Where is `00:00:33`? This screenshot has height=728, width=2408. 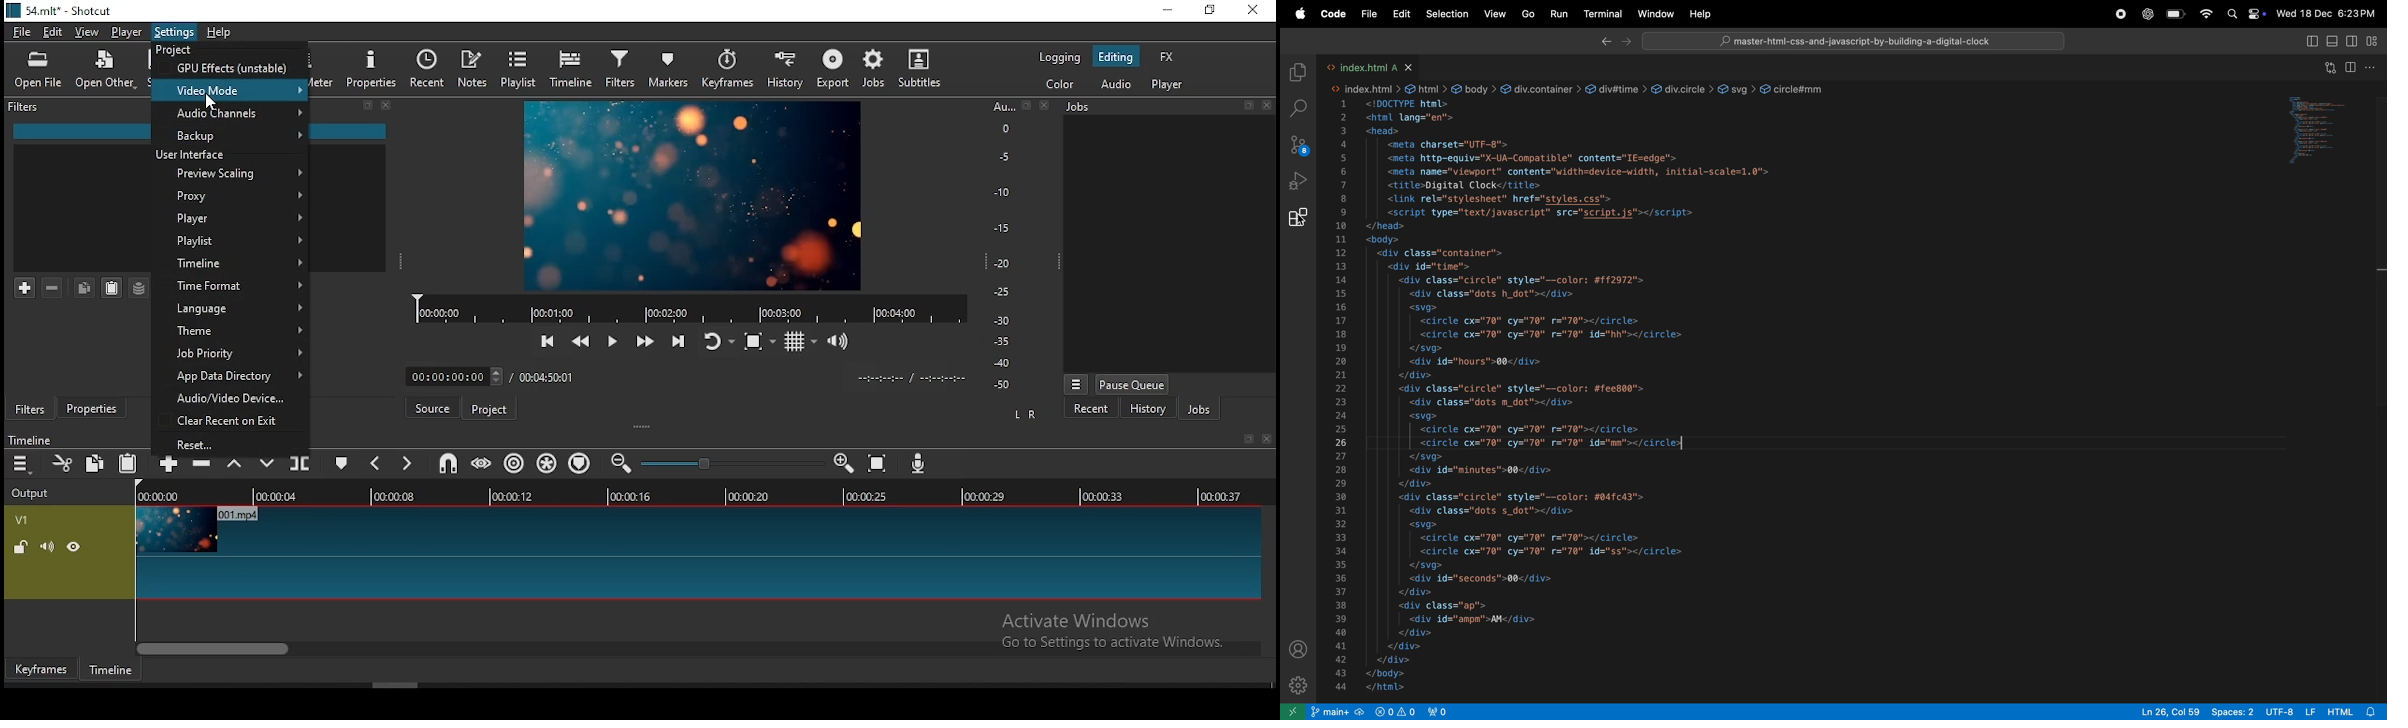 00:00:33 is located at coordinates (1103, 495).